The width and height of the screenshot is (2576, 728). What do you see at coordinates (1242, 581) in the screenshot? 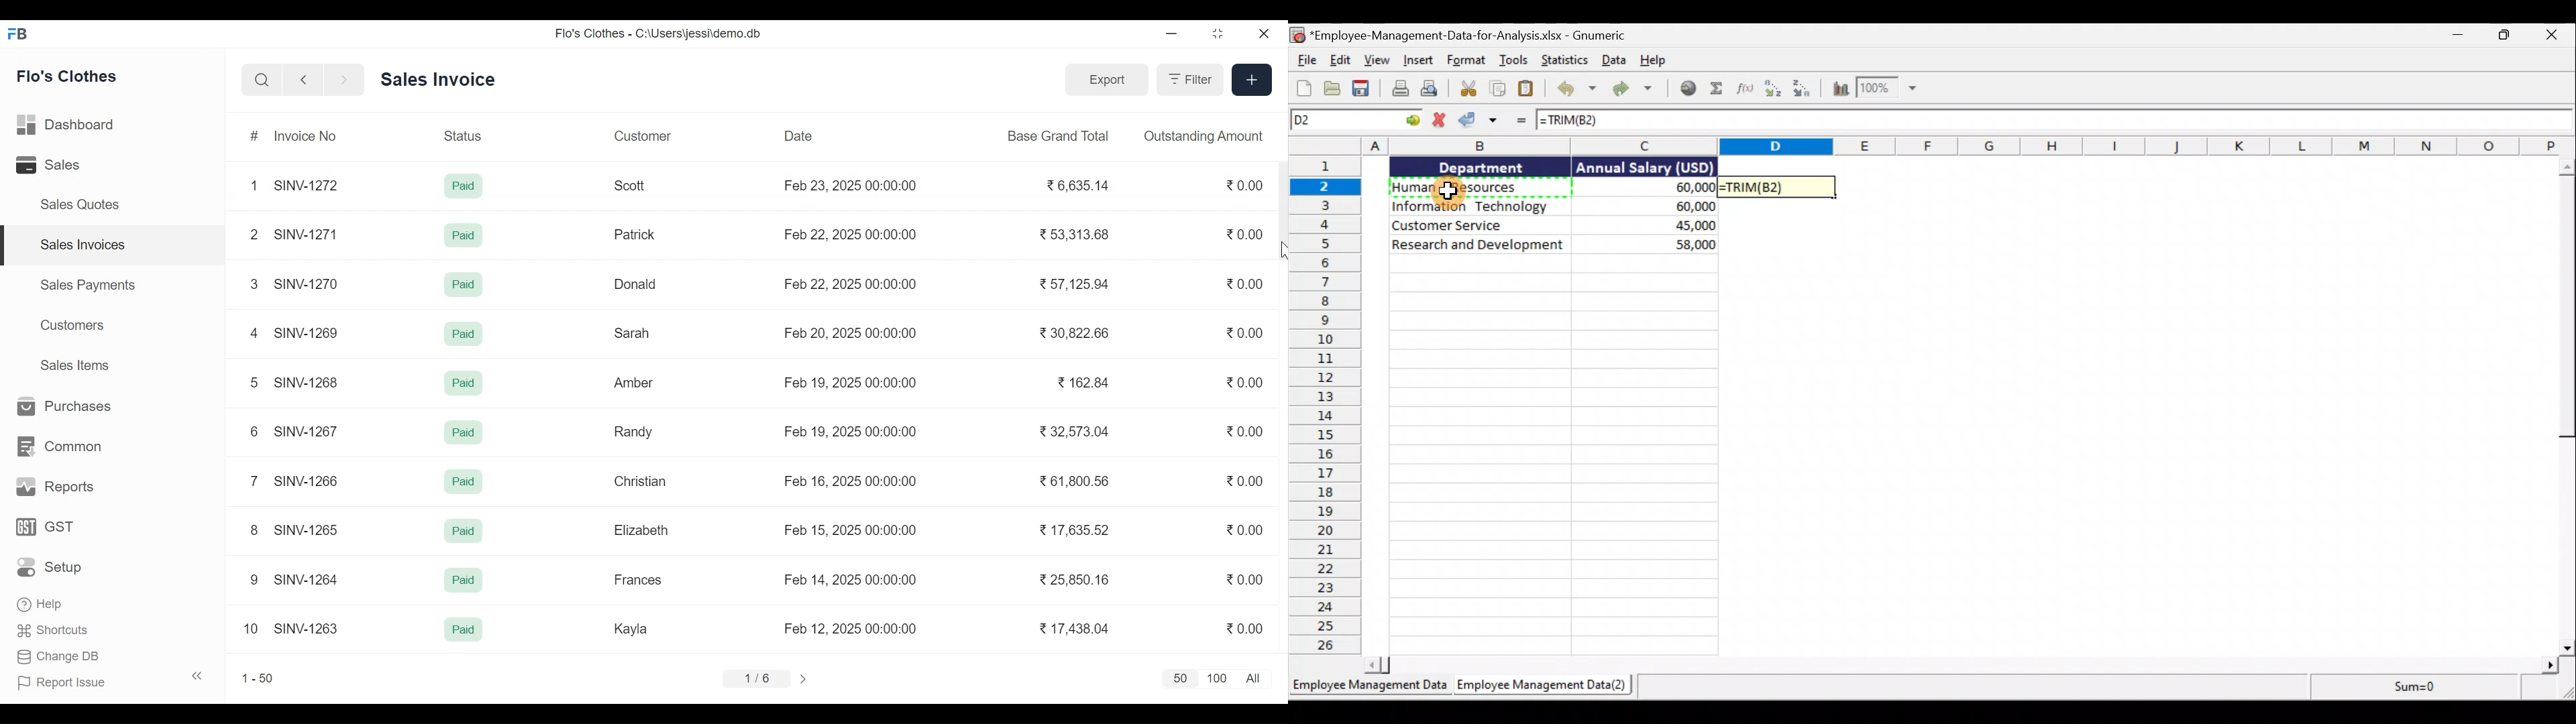
I see `0.00` at bounding box center [1242, 581].